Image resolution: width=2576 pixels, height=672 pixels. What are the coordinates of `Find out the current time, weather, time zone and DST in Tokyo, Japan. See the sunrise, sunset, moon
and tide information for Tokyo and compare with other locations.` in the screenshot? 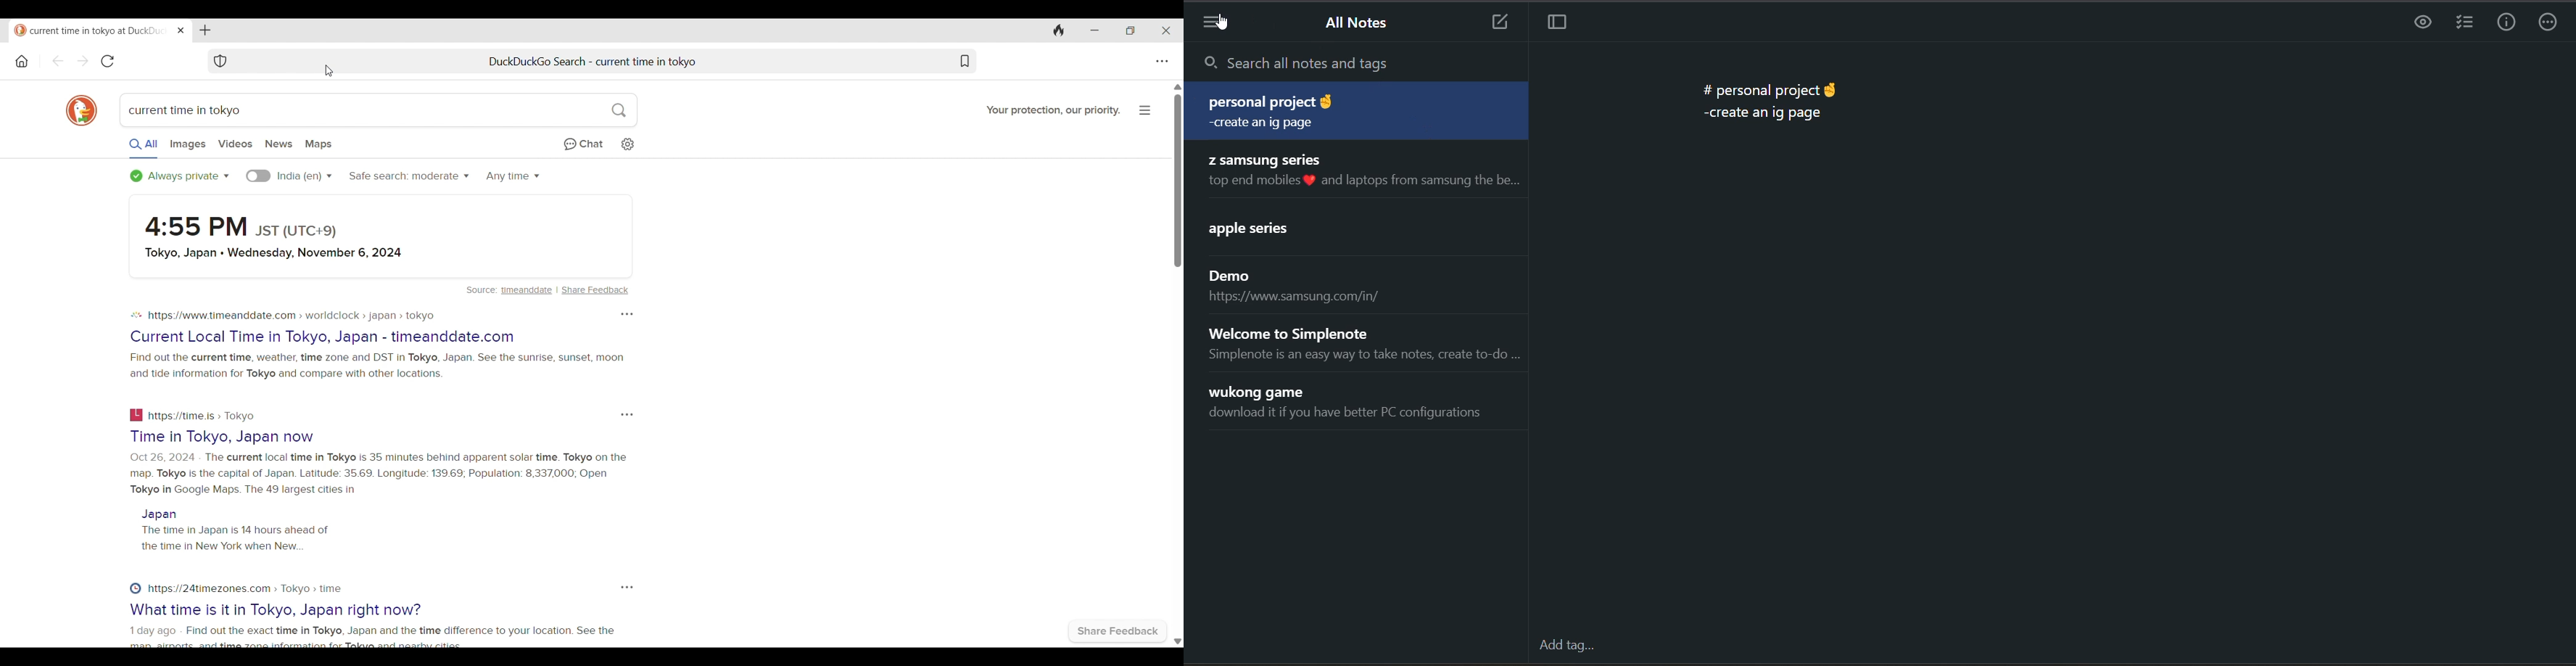 It's located at (376, 366).